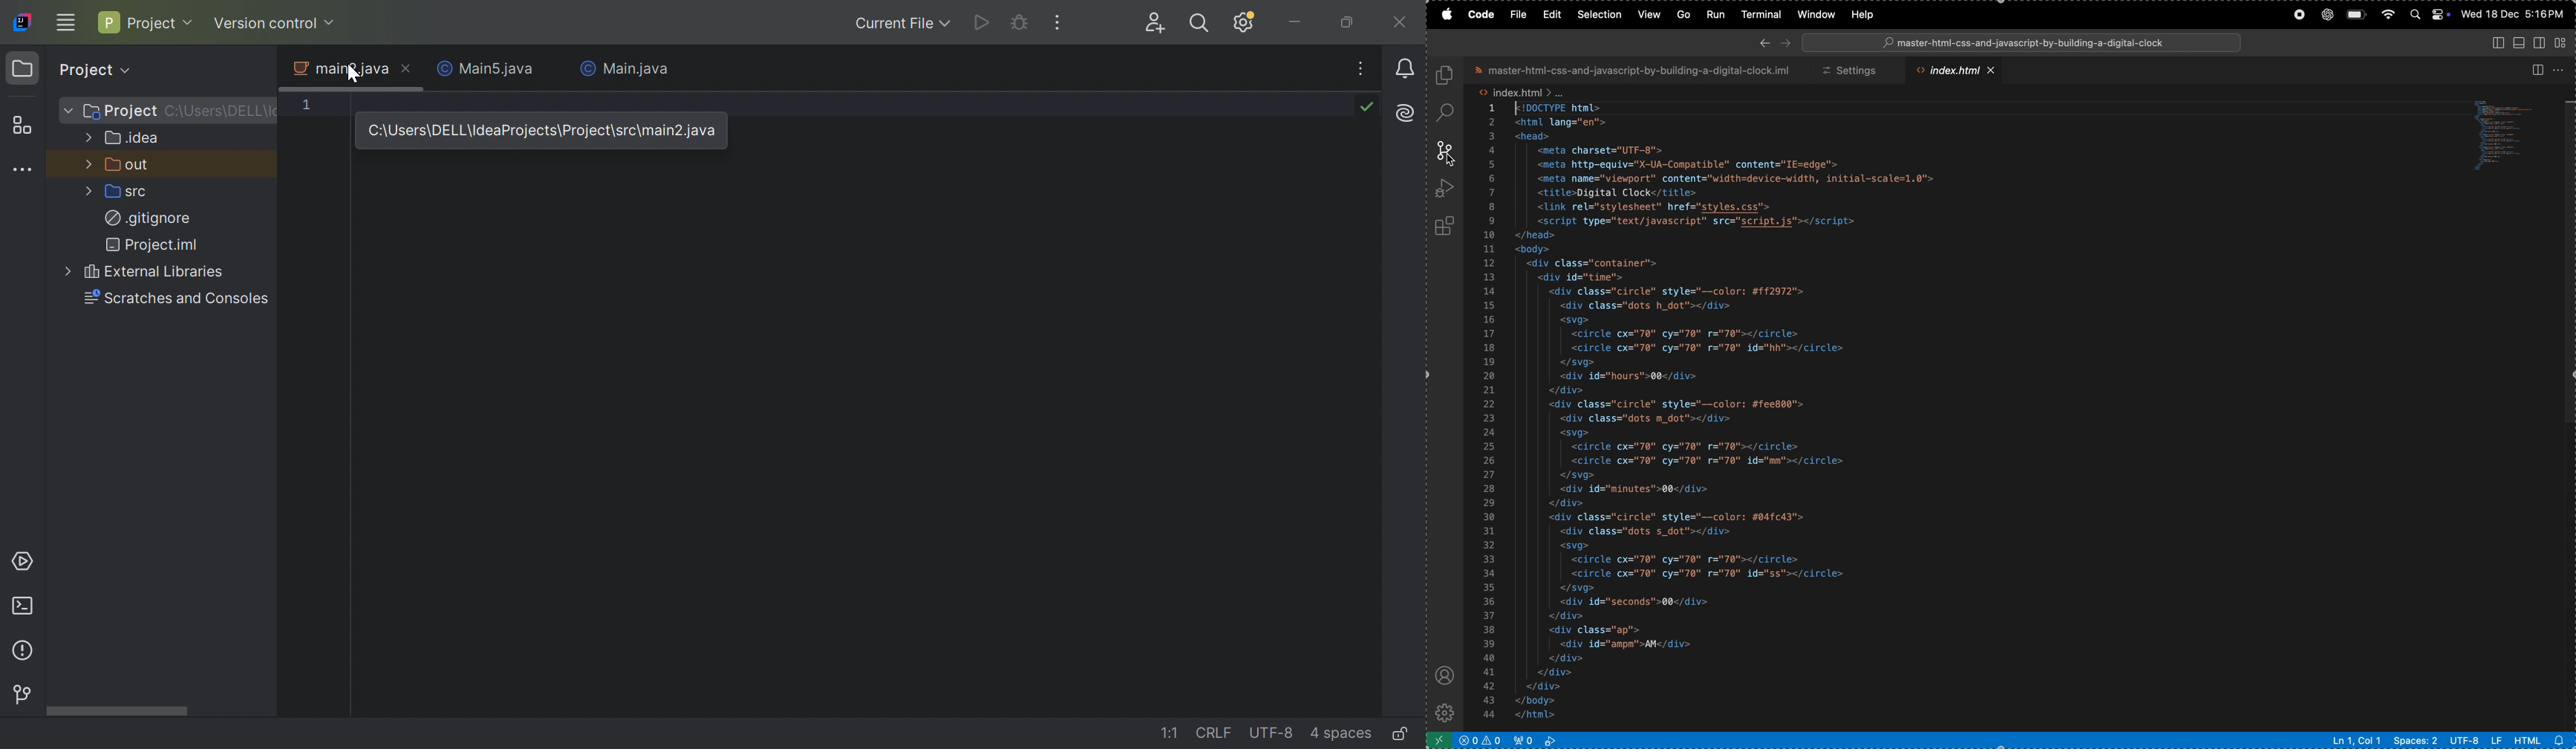 Image resolution: width=2576 pixels, height=756 pixels. I want to click on code, so click(1483, 15).